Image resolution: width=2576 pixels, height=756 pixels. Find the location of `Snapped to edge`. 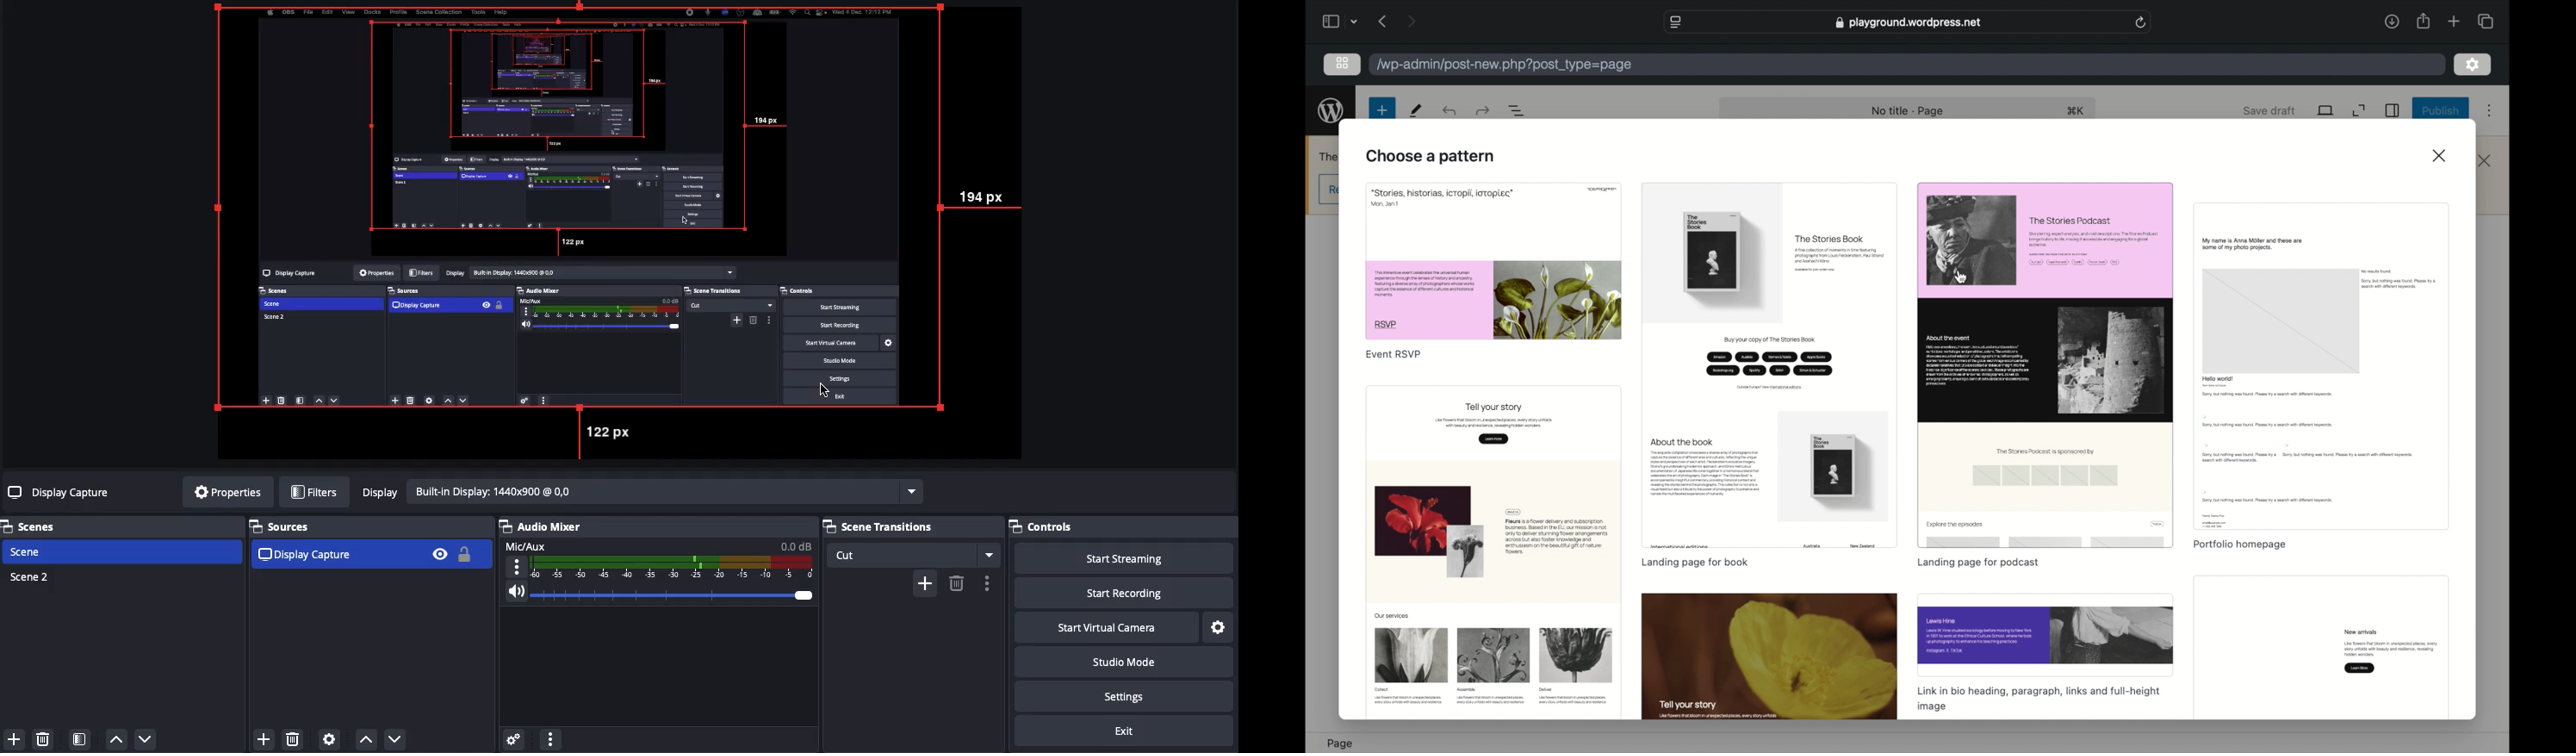

Snapped to edge is located at coordinates (584, 209).